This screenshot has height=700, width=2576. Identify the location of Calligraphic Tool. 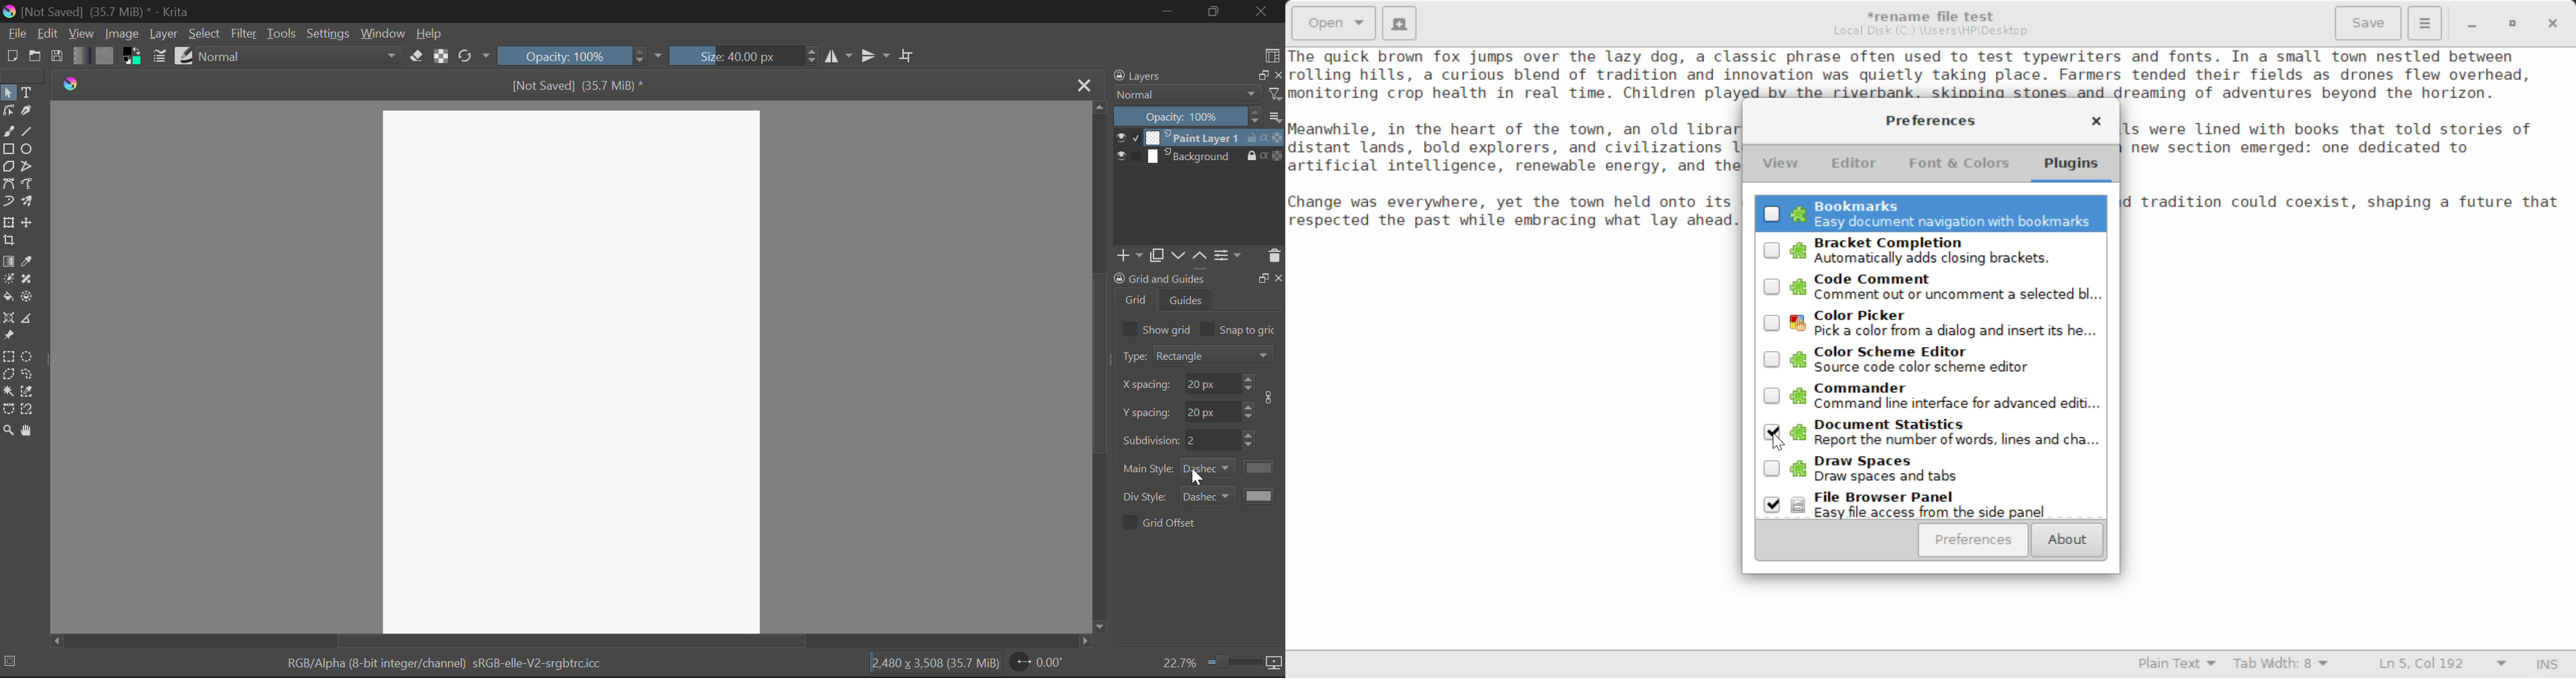
(29, 114).